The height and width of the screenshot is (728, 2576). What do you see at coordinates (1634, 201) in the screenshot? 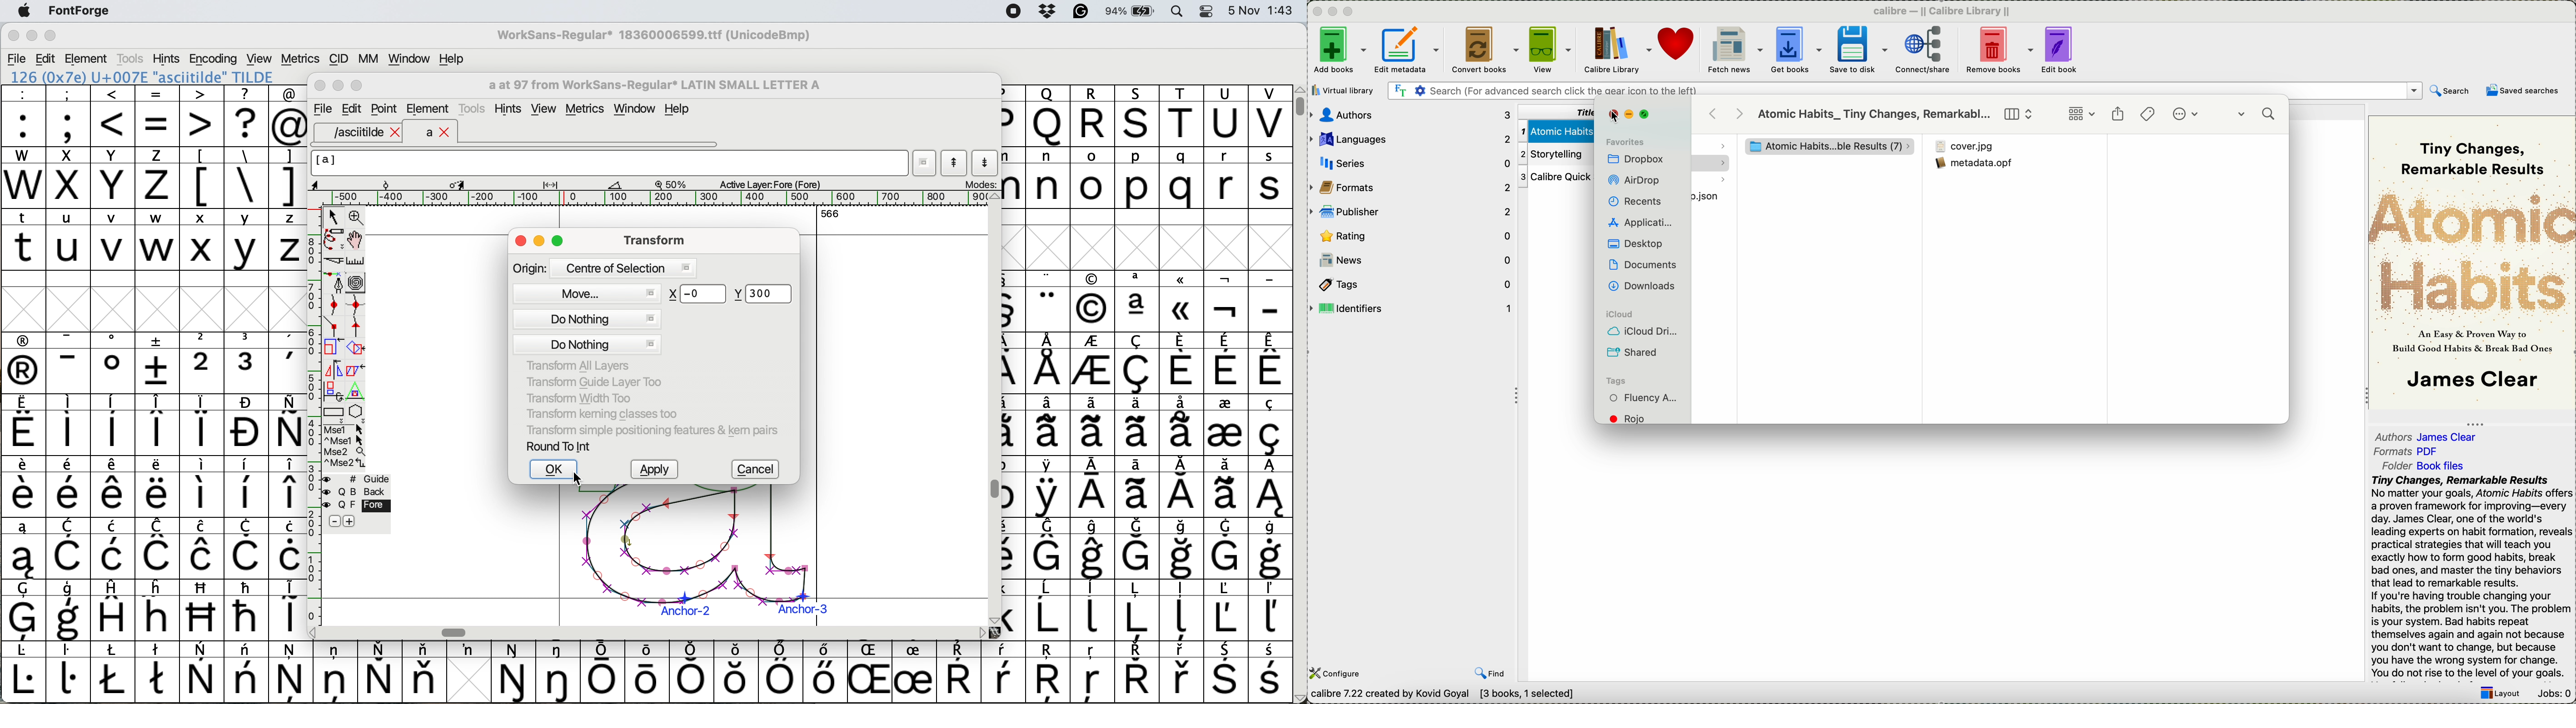
I see `Recents` at bounding box center [1634, 201].